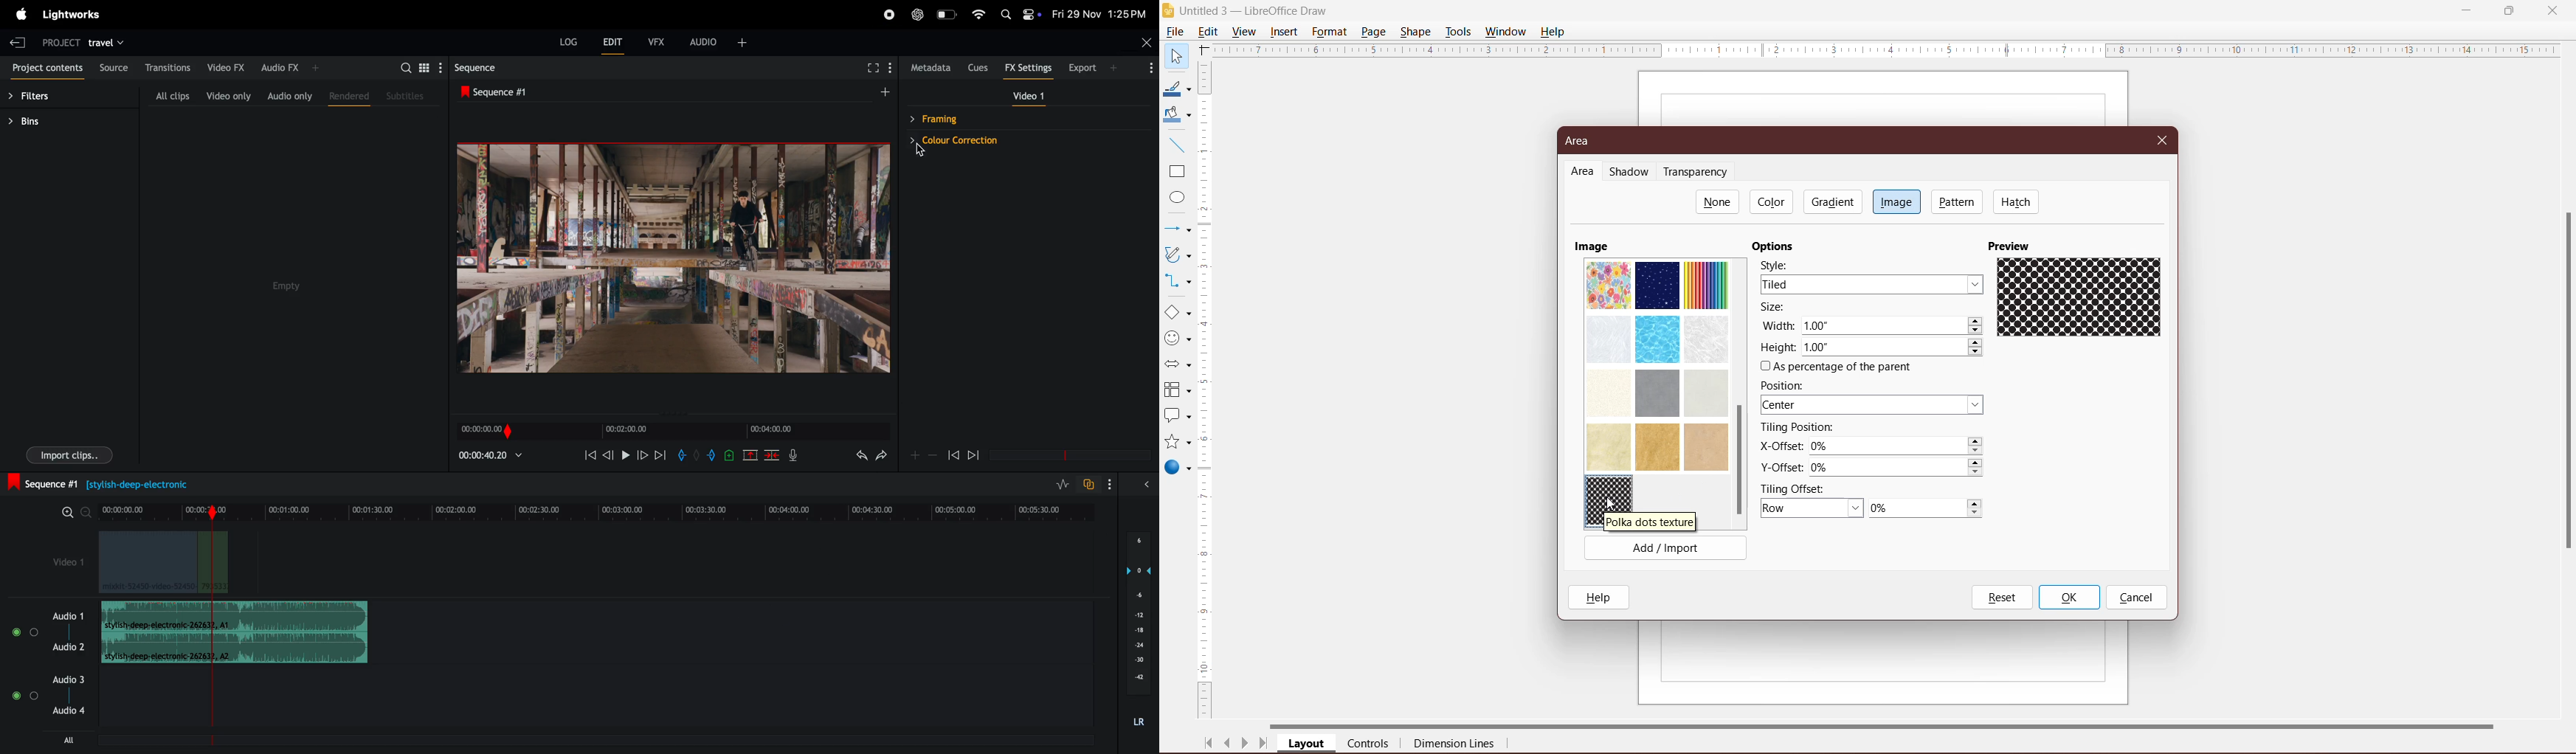  What do you see at coordinates (888, 16) in the screenshot?
I see `recorder` at bounding box center [888, 16].